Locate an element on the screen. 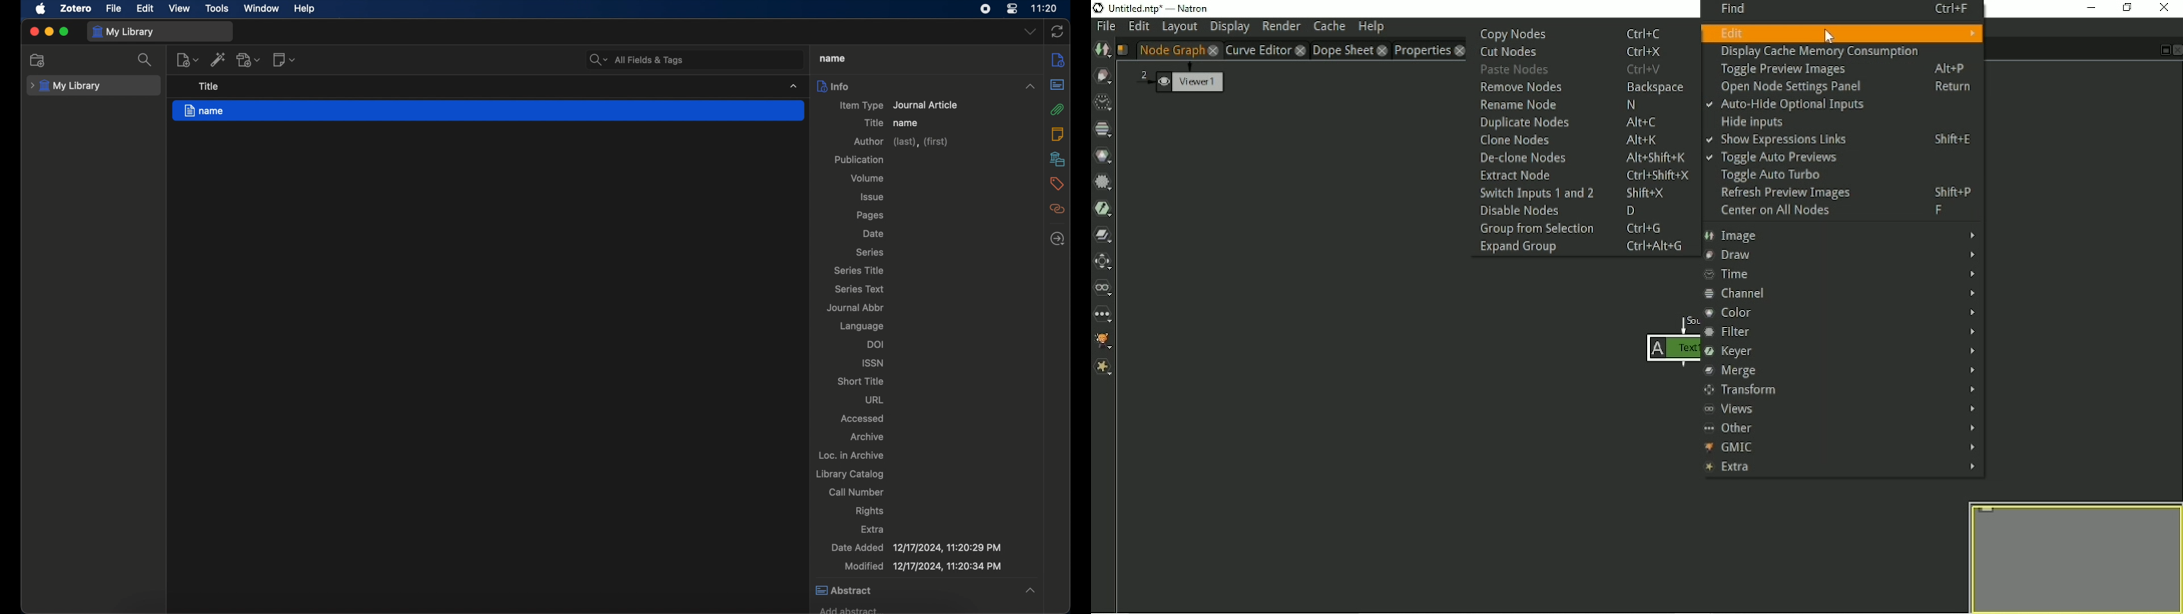 This screenshot has width=2184, height=616. Keyer is located at coordinates (1104, 209).